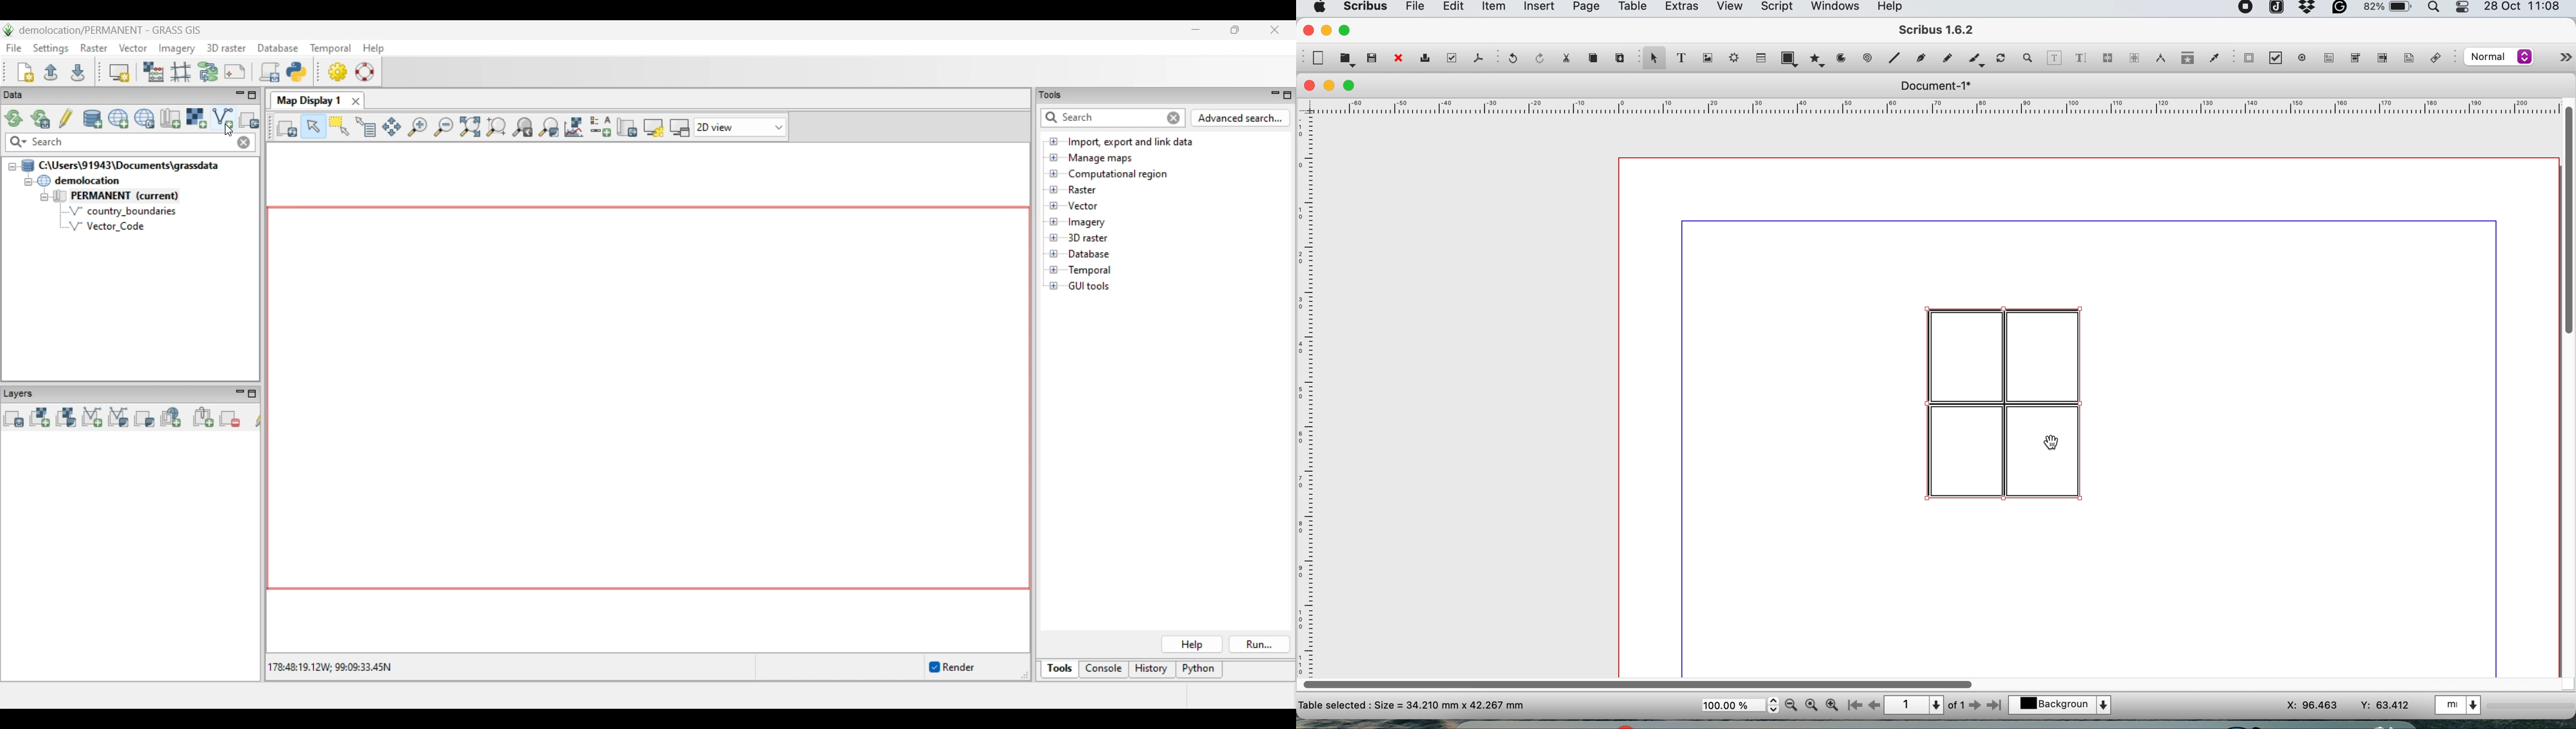  I want to click on line, so click(1893, 58).